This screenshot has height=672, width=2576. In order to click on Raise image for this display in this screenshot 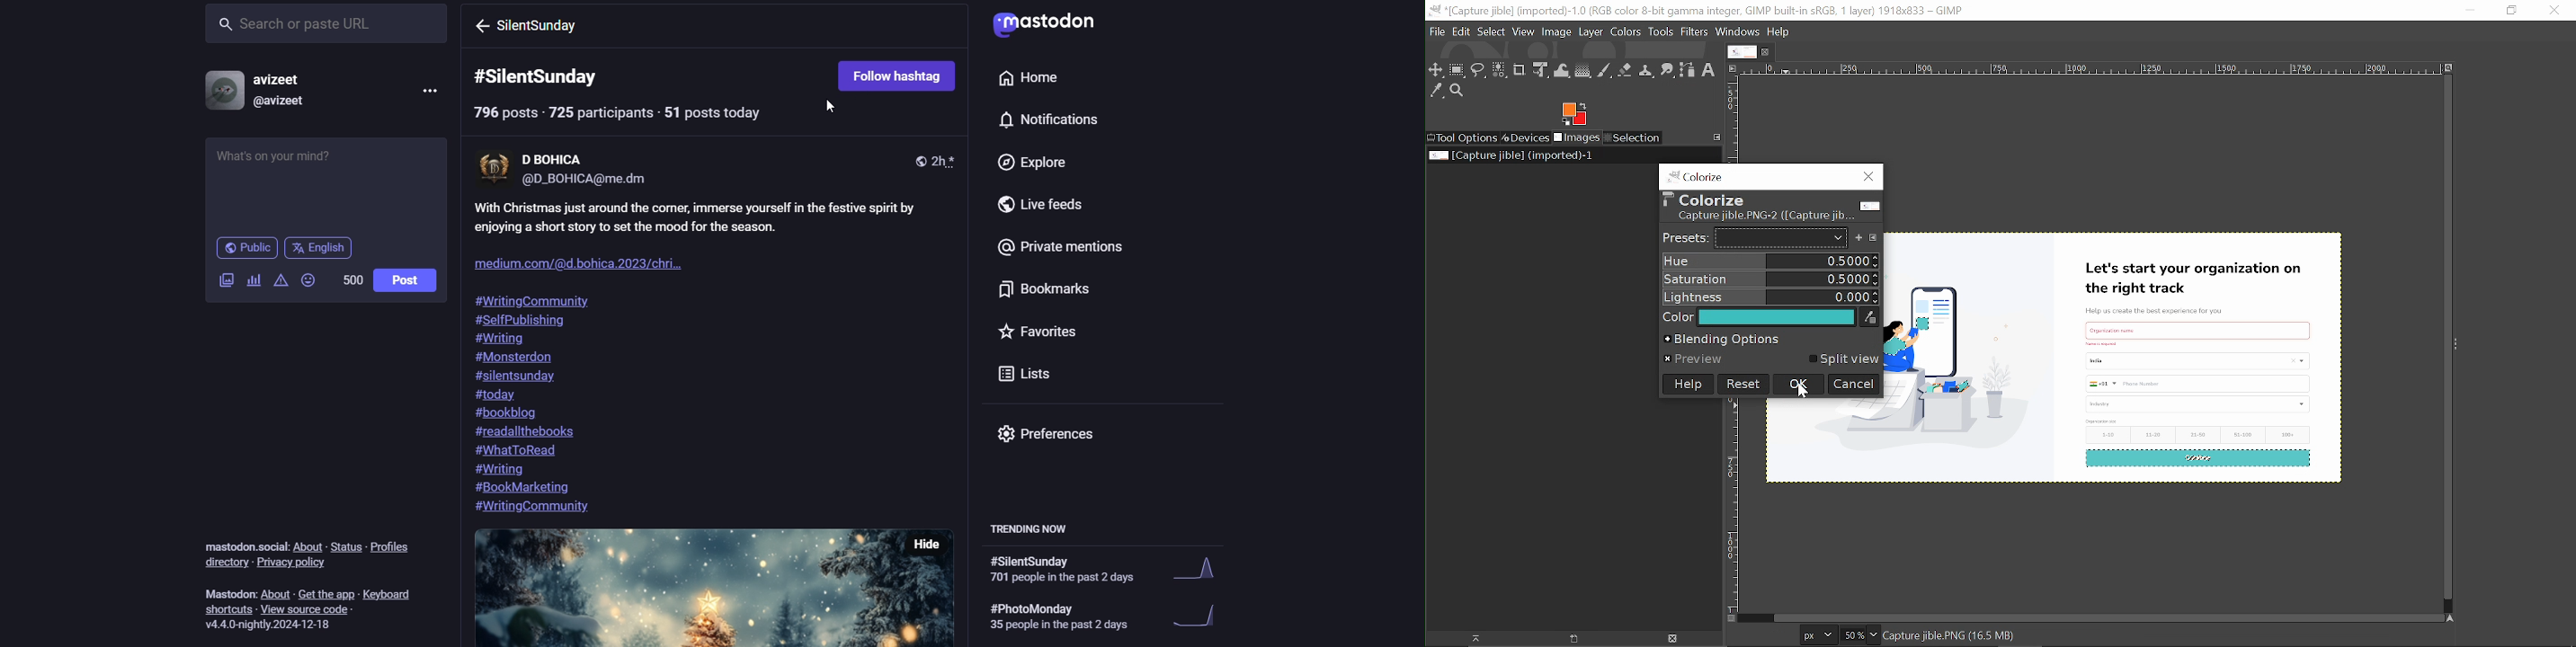, I will do `click(1470, 639)`.